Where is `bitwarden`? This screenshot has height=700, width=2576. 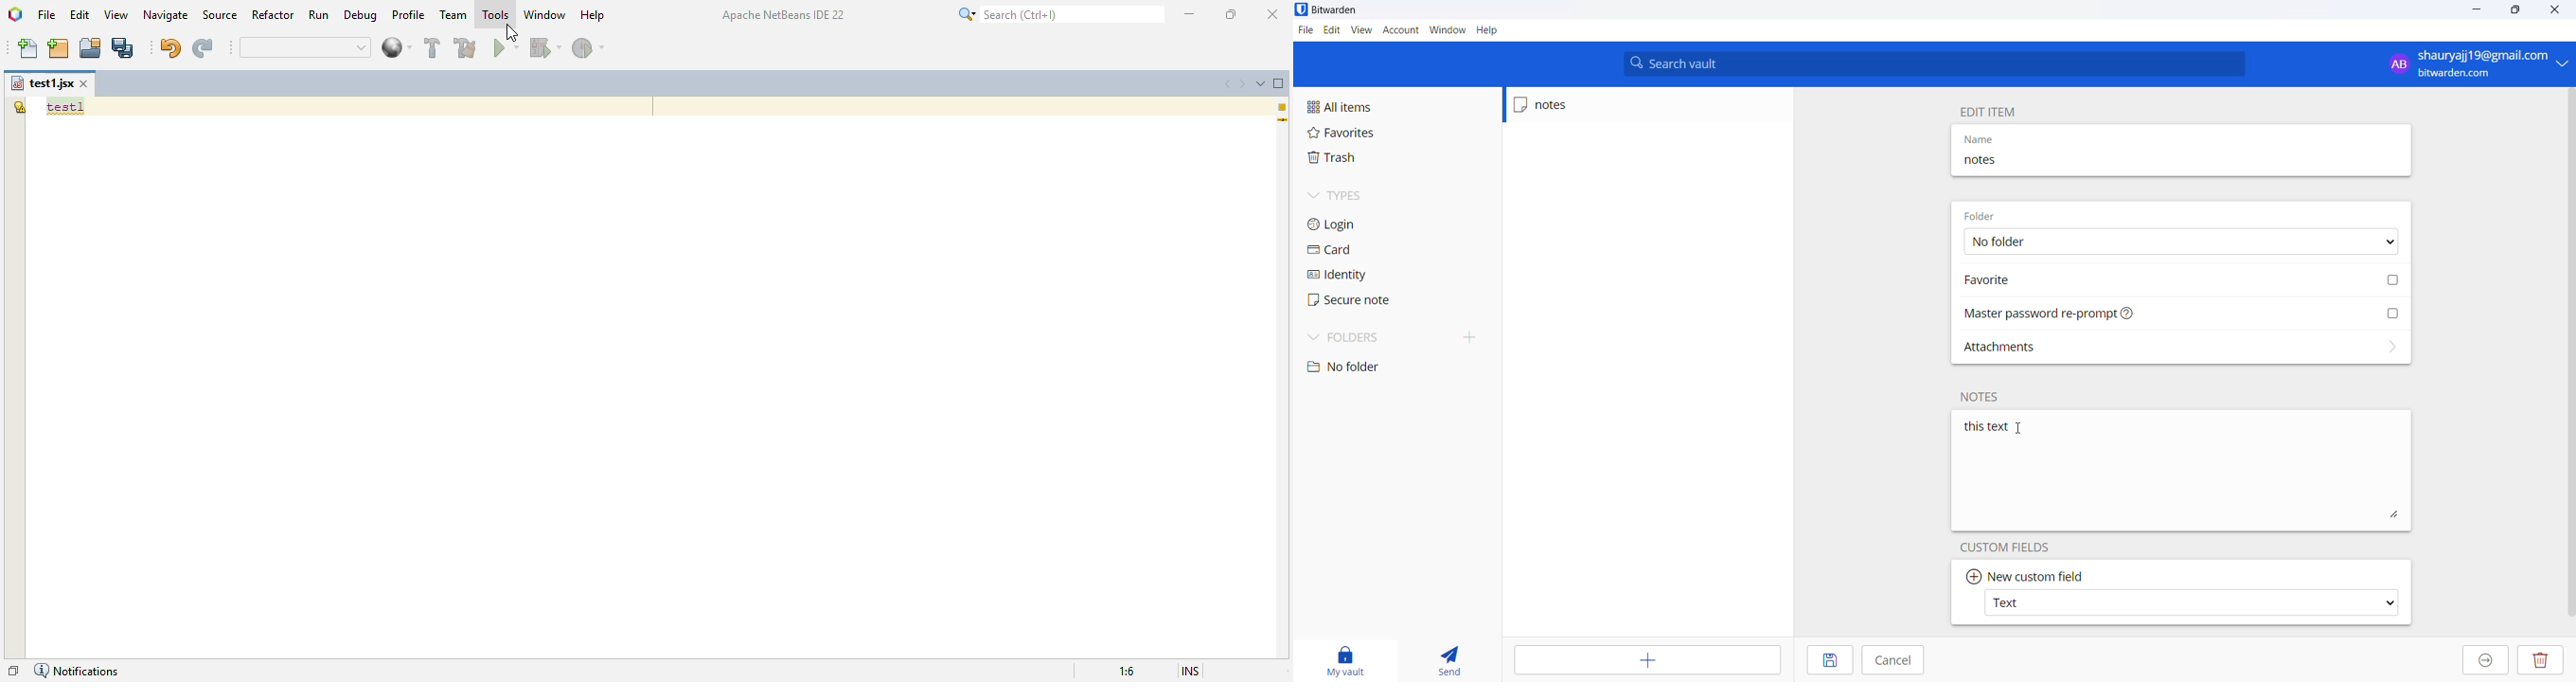
bitwarden is located at coordinates (1333, 9).